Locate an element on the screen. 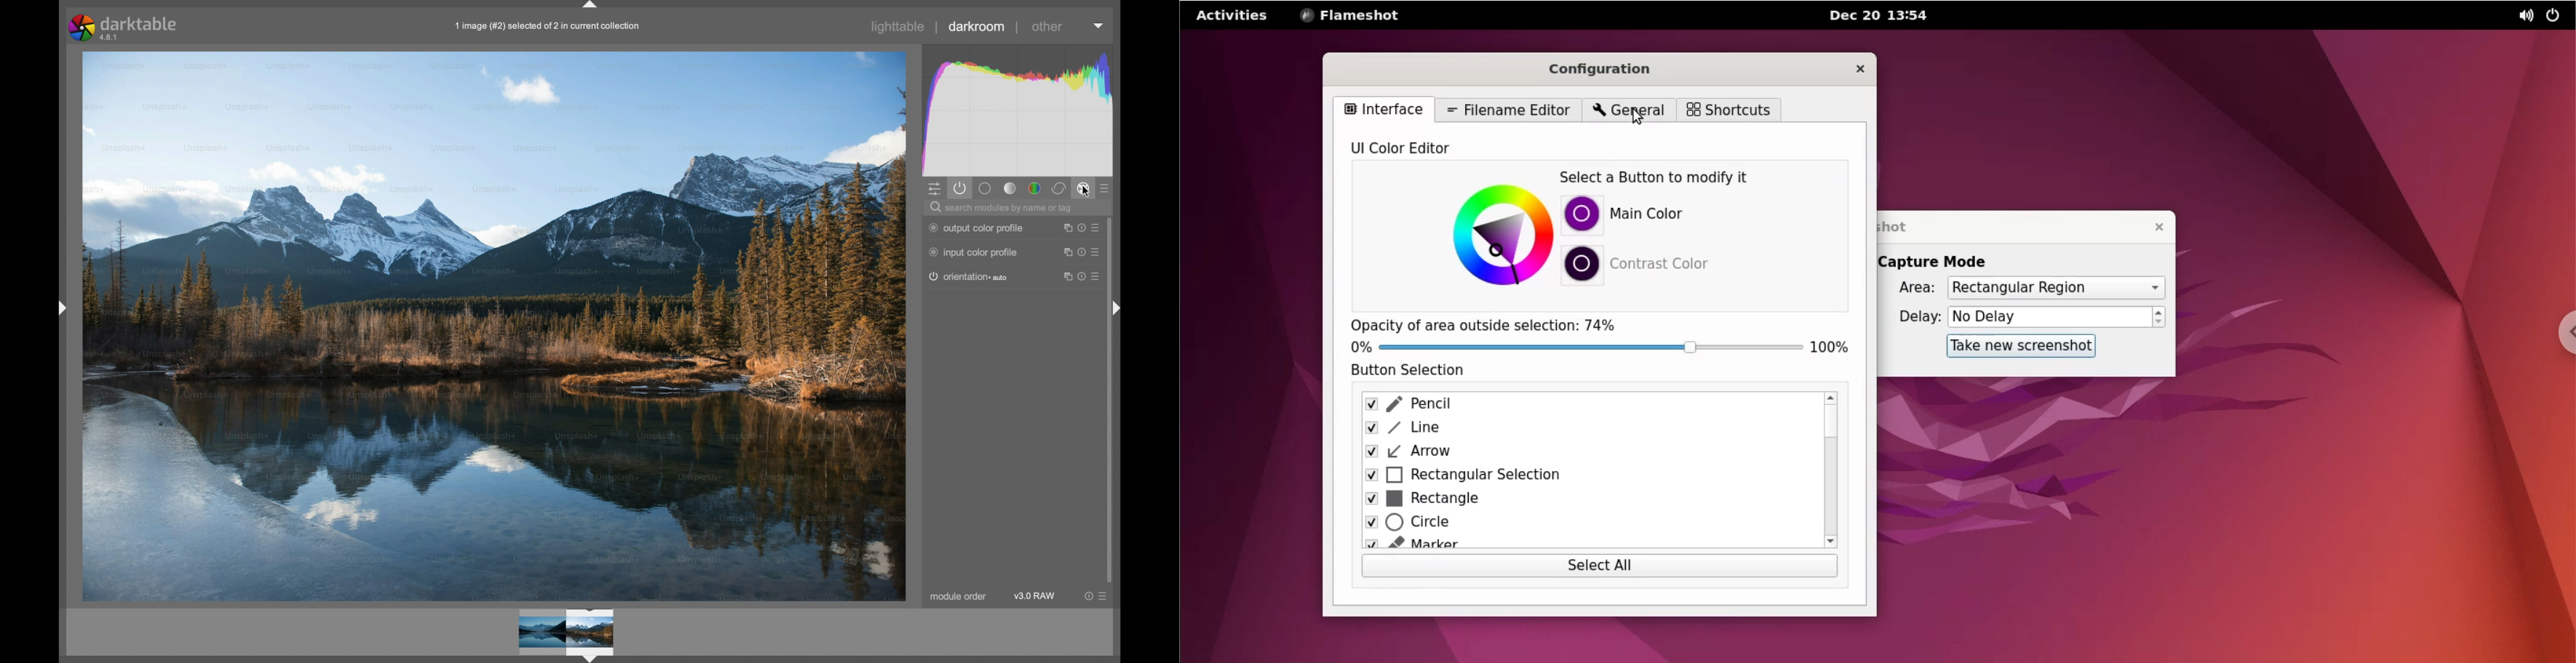 The height and width of the screenshot is (672, 2576). dropdown is located at coordinates (1098, 26).